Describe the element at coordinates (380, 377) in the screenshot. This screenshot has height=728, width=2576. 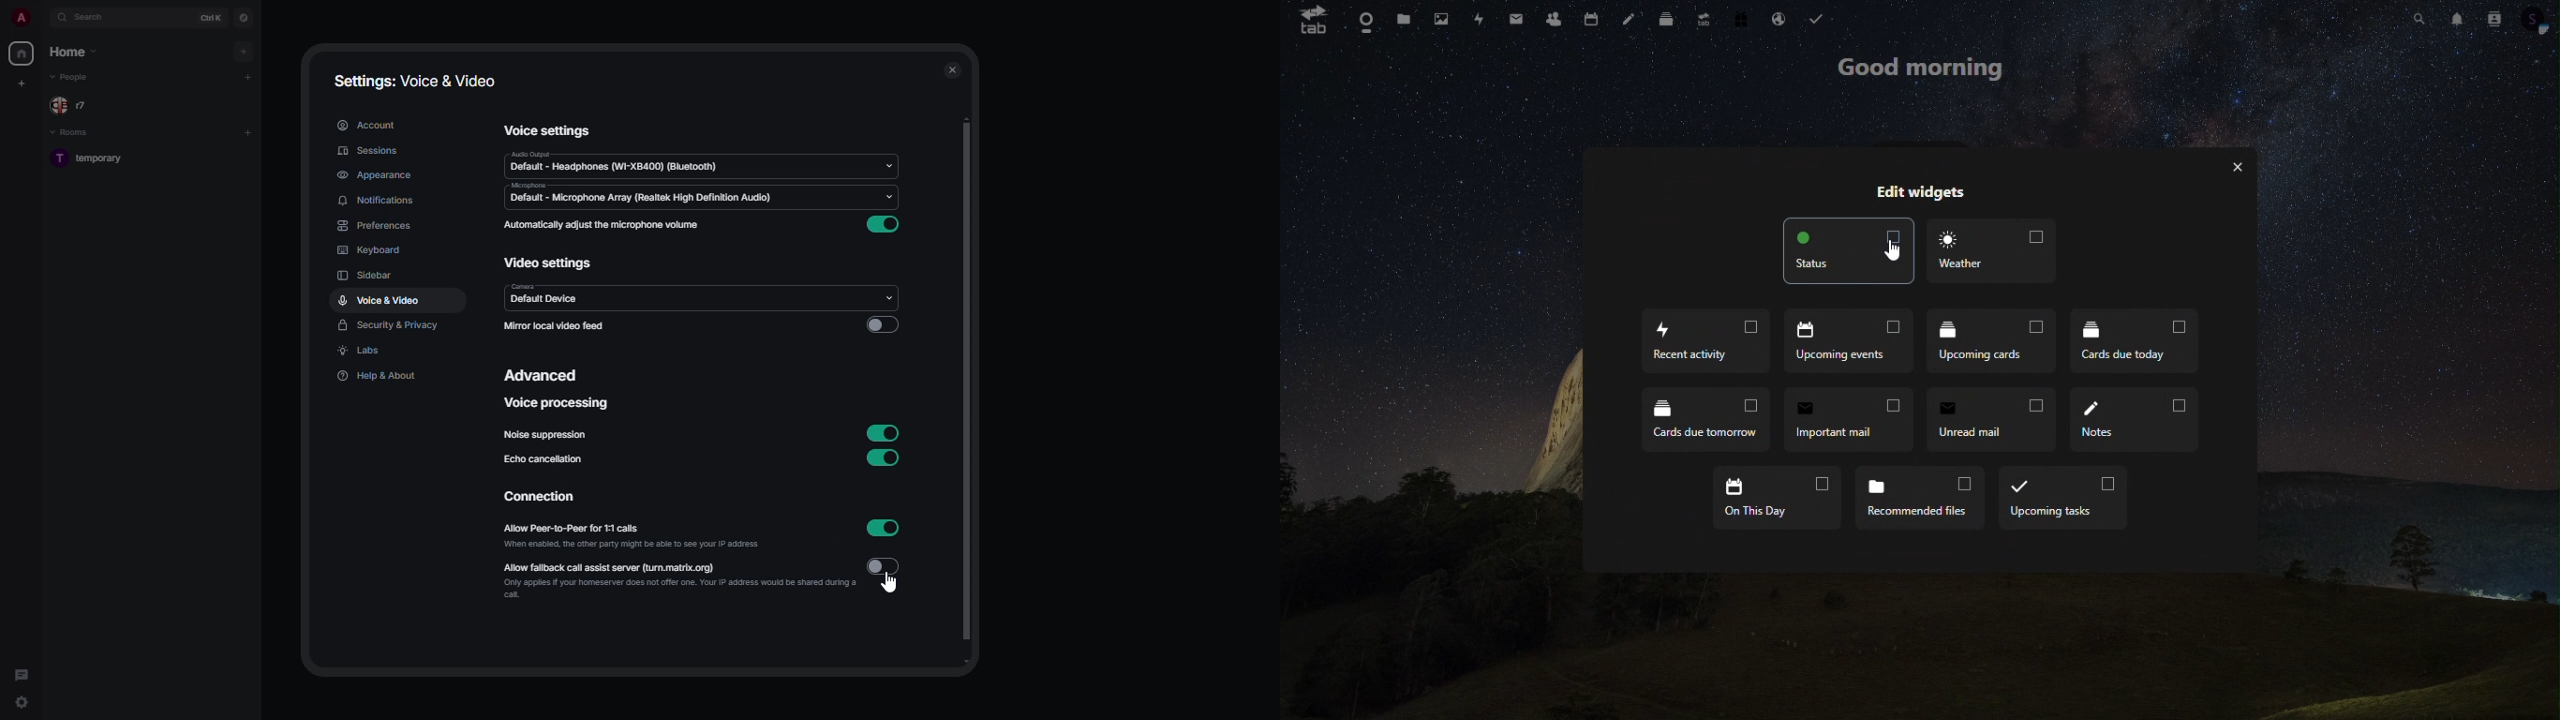
I see `help & about` at that location.